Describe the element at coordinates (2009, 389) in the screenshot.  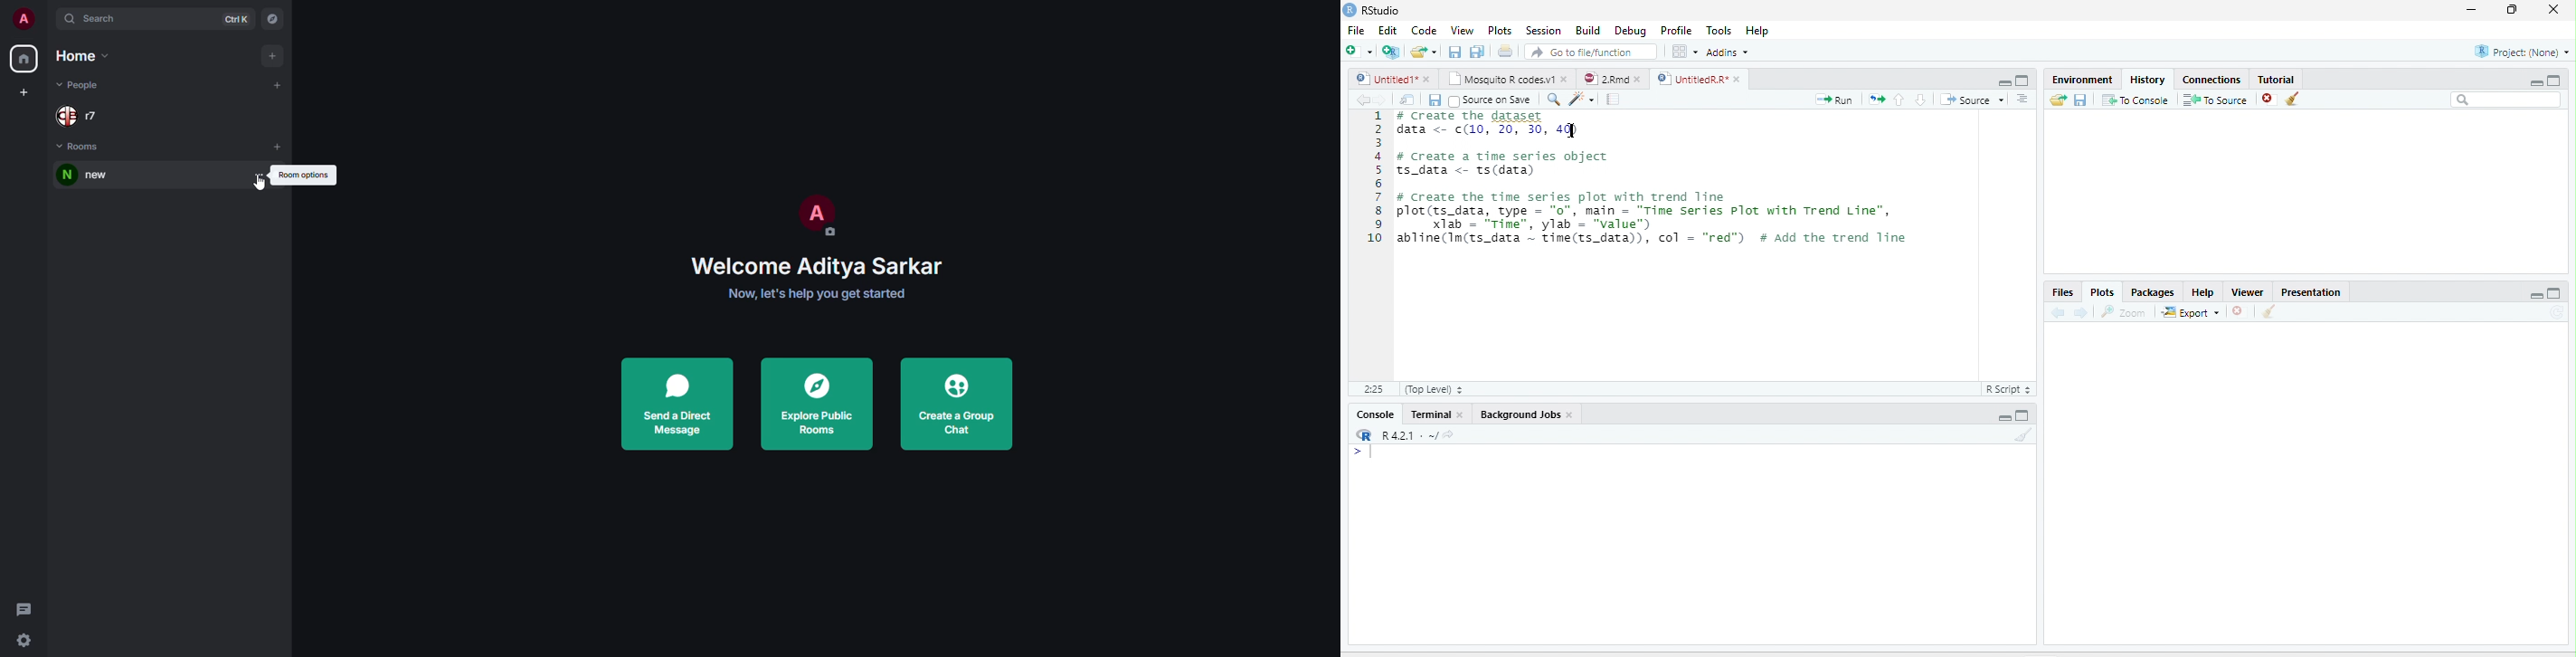
I see `R Script` at that location.